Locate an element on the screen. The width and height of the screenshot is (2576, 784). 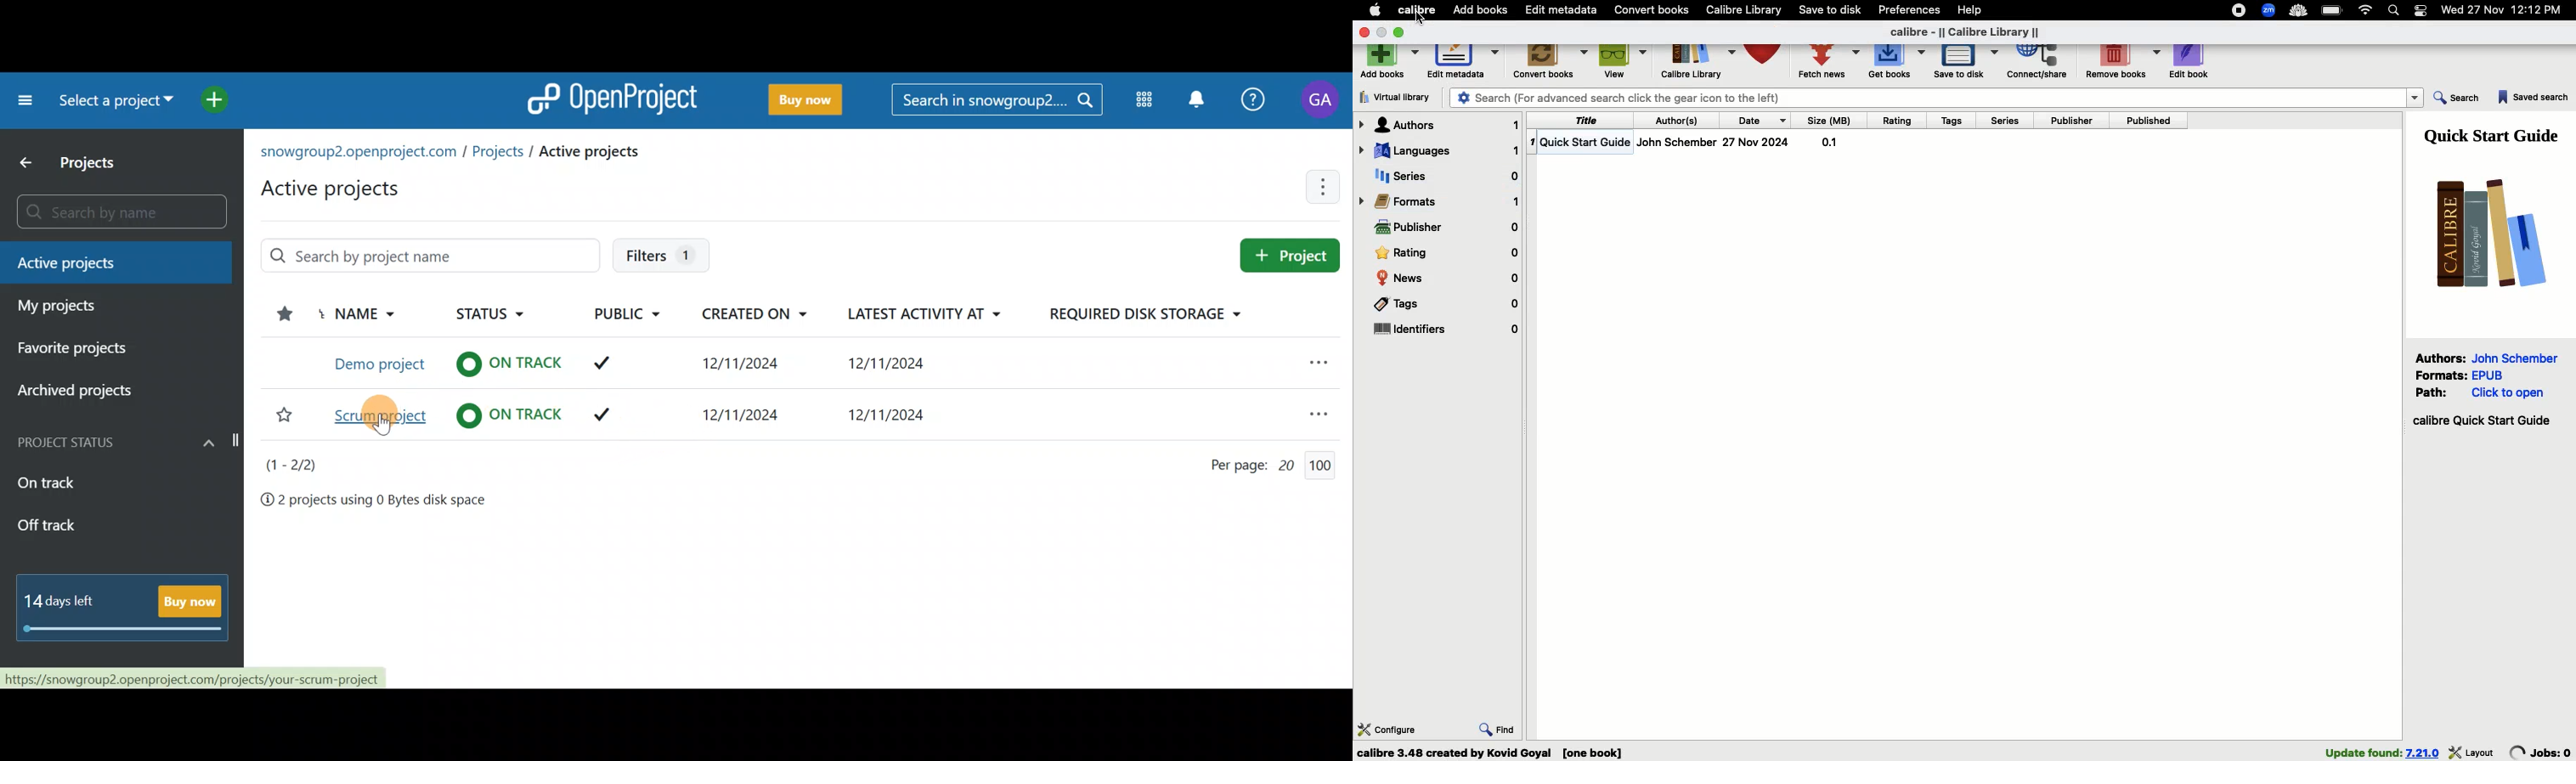
Series is located at coordinates (2006, 121).